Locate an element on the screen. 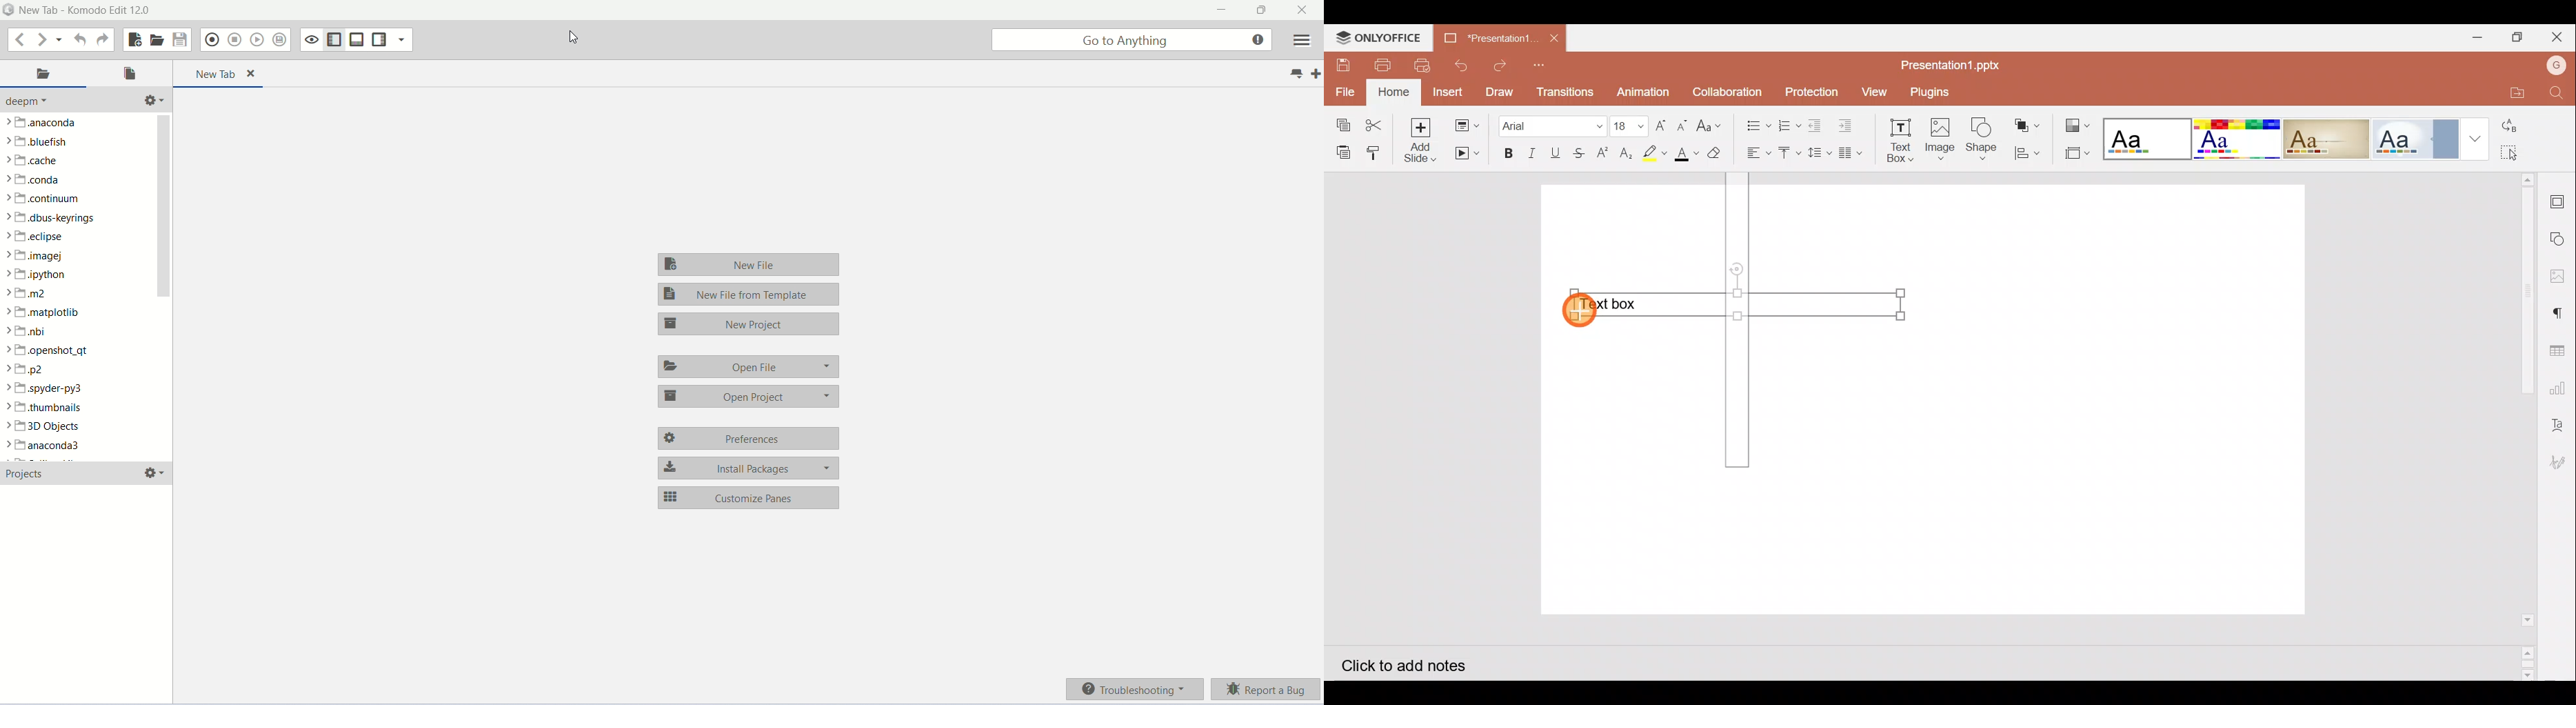 The image size is (2576, 728). Presentation1.pptx is located at coordinates (1958, 63).